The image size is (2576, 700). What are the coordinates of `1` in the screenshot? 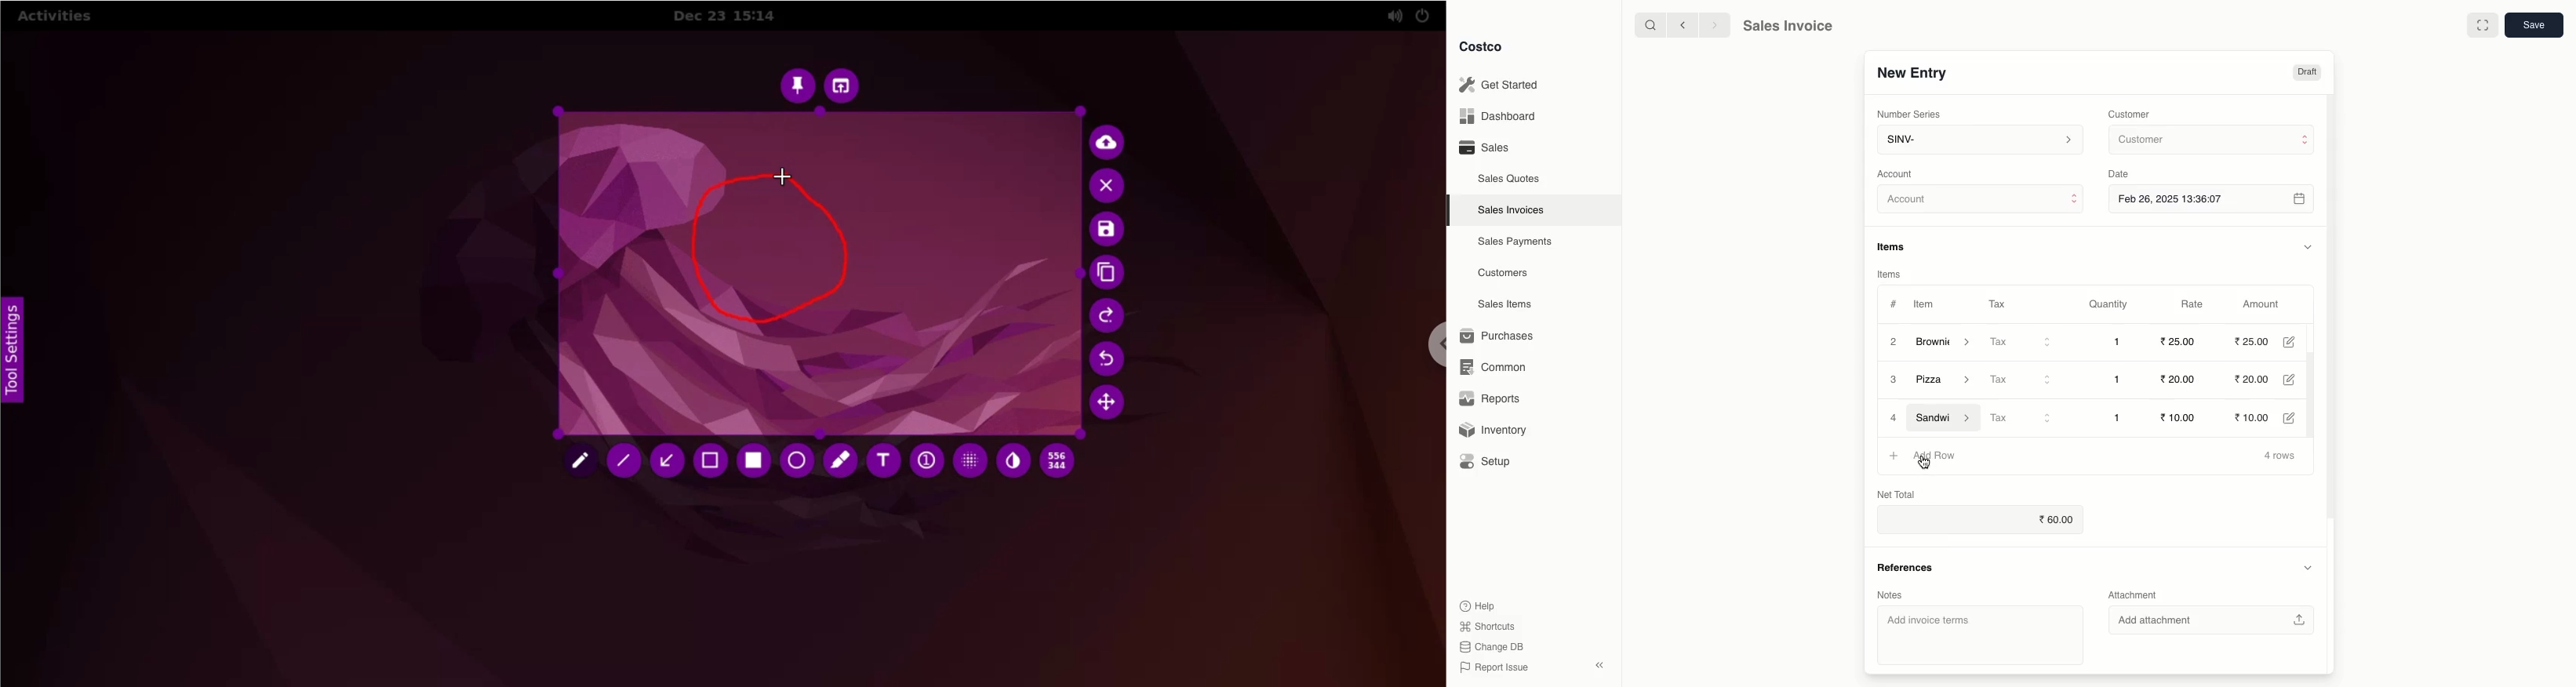 It's located at (2121, 380).